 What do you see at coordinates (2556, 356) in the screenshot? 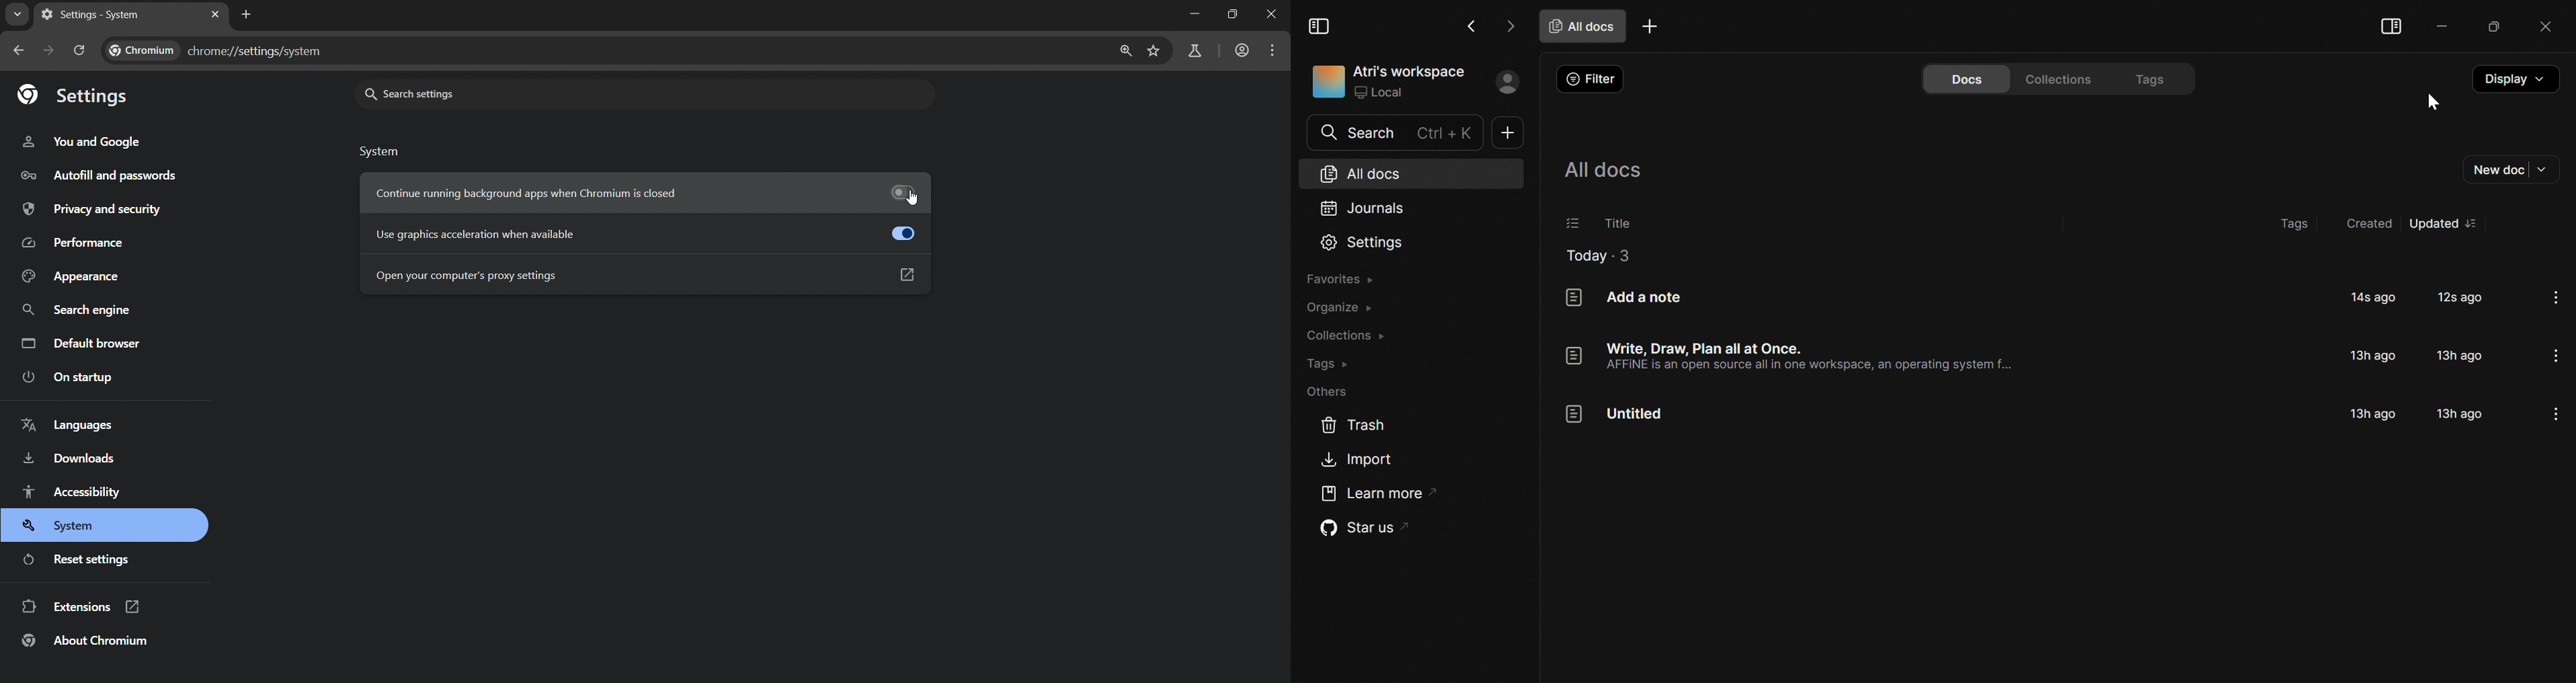
I see `options` at bounding box center [2556, 356].